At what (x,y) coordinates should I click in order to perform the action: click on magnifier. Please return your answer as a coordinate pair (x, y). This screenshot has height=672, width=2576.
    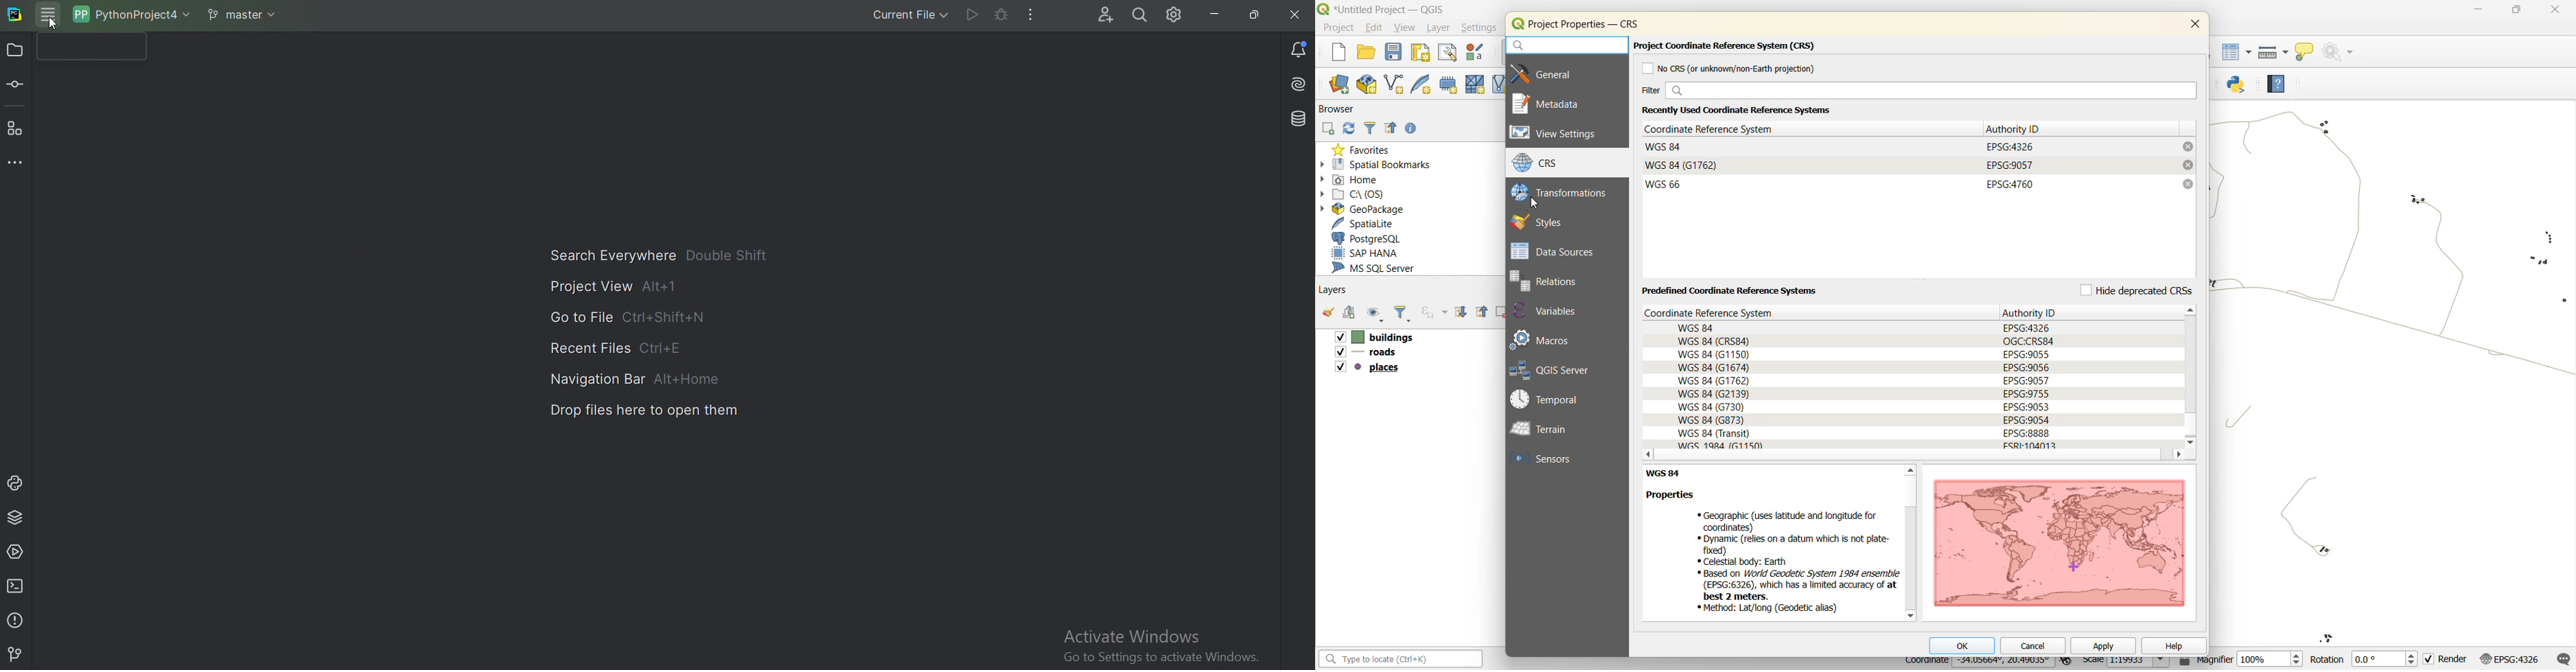
    Looking at the image, I should click on (2241, 660).